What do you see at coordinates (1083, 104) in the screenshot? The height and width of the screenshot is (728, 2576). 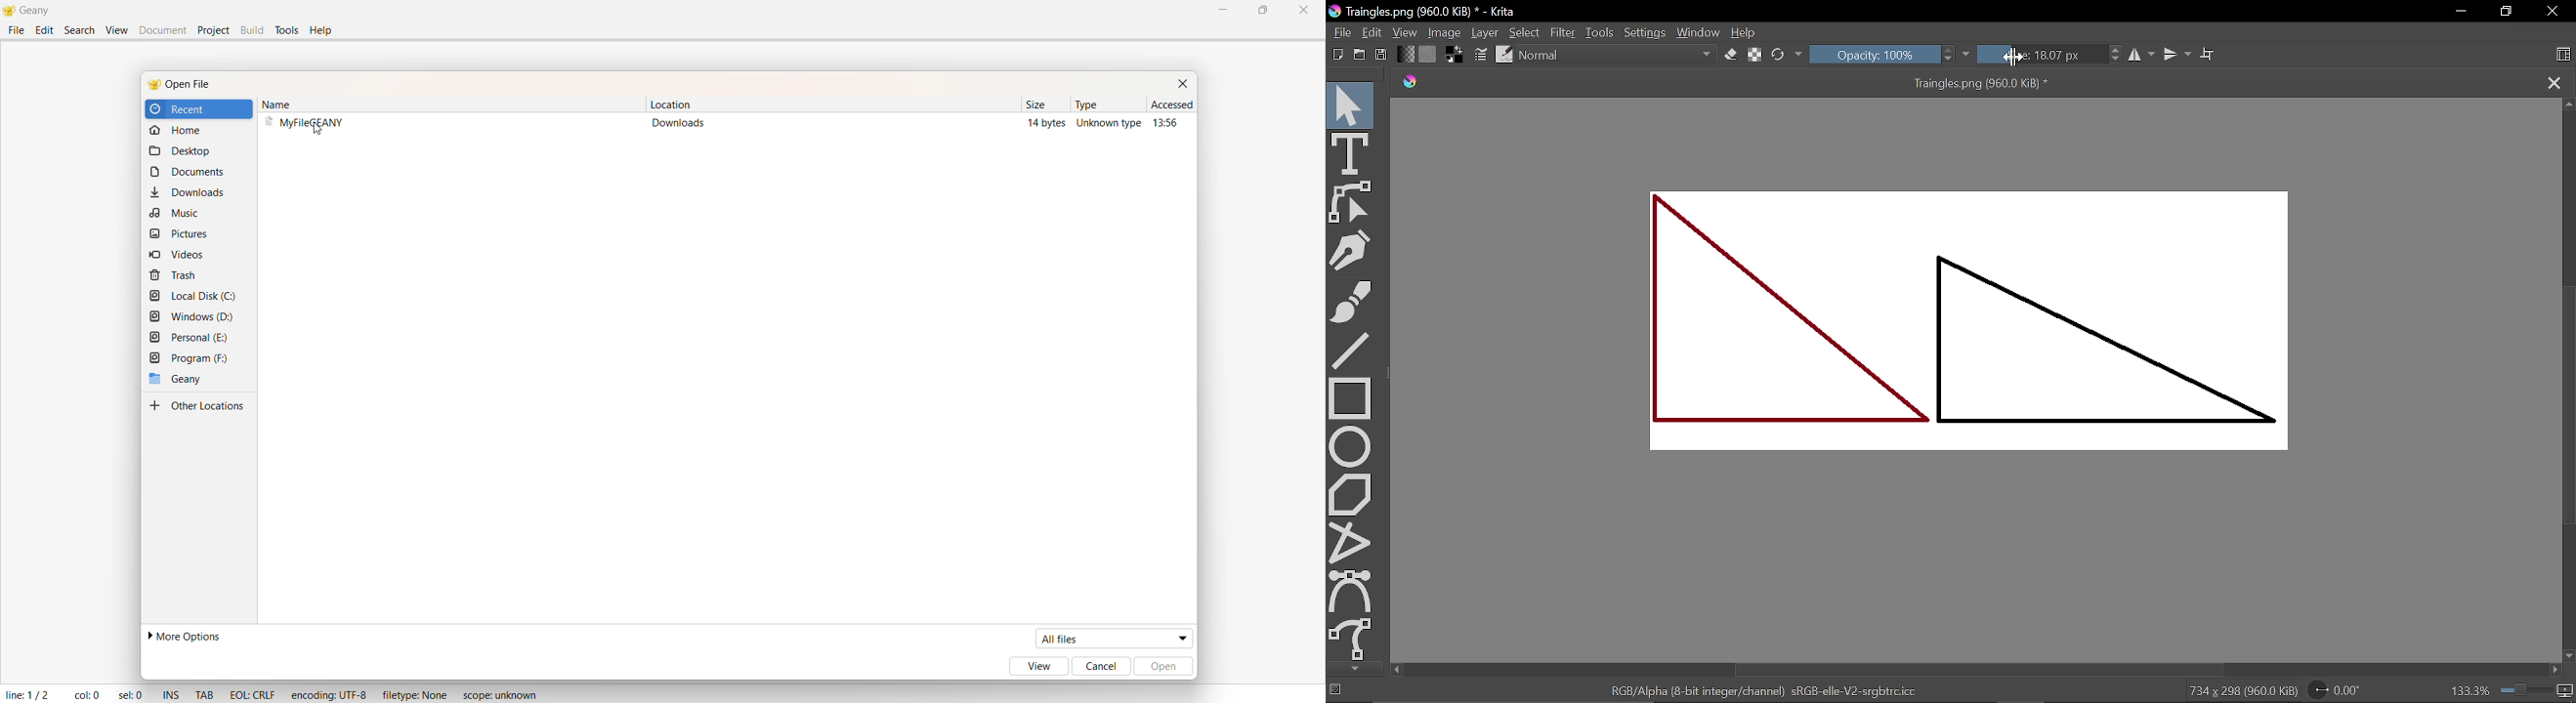 I see `type` at bounding box center [1083, 104].